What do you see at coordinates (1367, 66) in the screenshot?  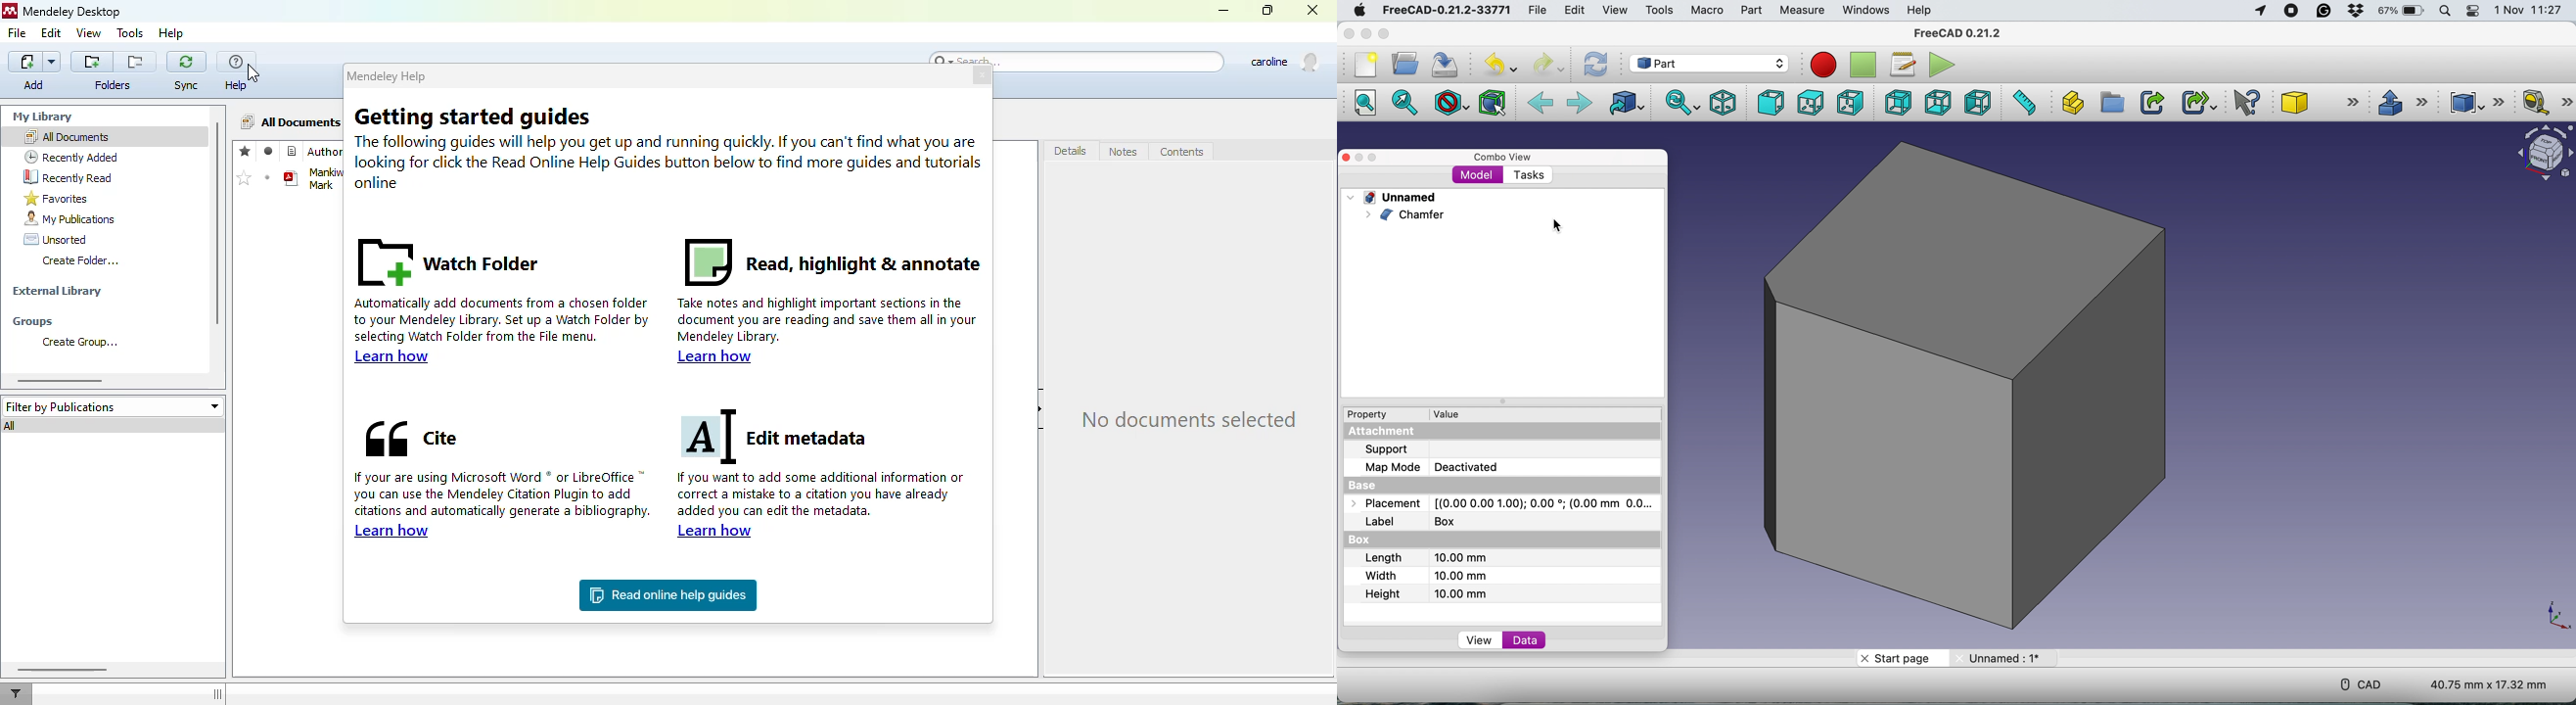 I see `new` at bounding box center [1367, 66].